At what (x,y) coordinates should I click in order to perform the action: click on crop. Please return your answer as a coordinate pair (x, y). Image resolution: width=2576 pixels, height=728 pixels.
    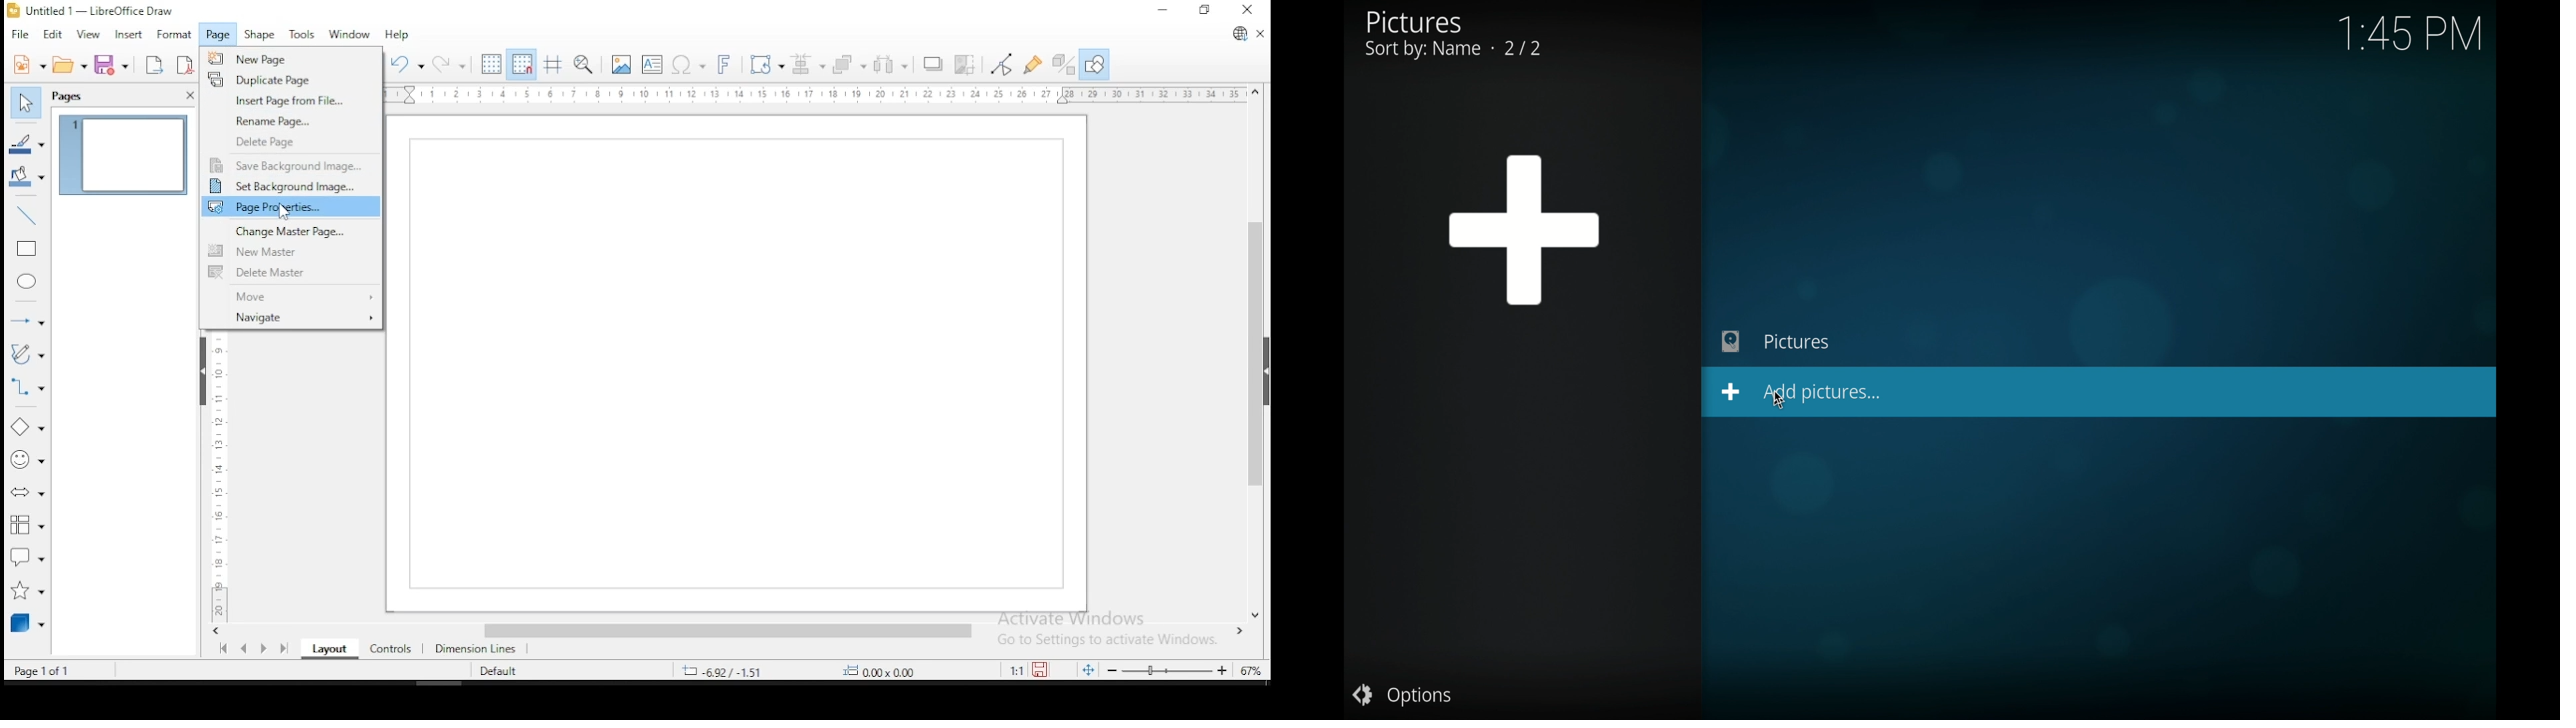
    Looking at the image, I should click on (965, 64).